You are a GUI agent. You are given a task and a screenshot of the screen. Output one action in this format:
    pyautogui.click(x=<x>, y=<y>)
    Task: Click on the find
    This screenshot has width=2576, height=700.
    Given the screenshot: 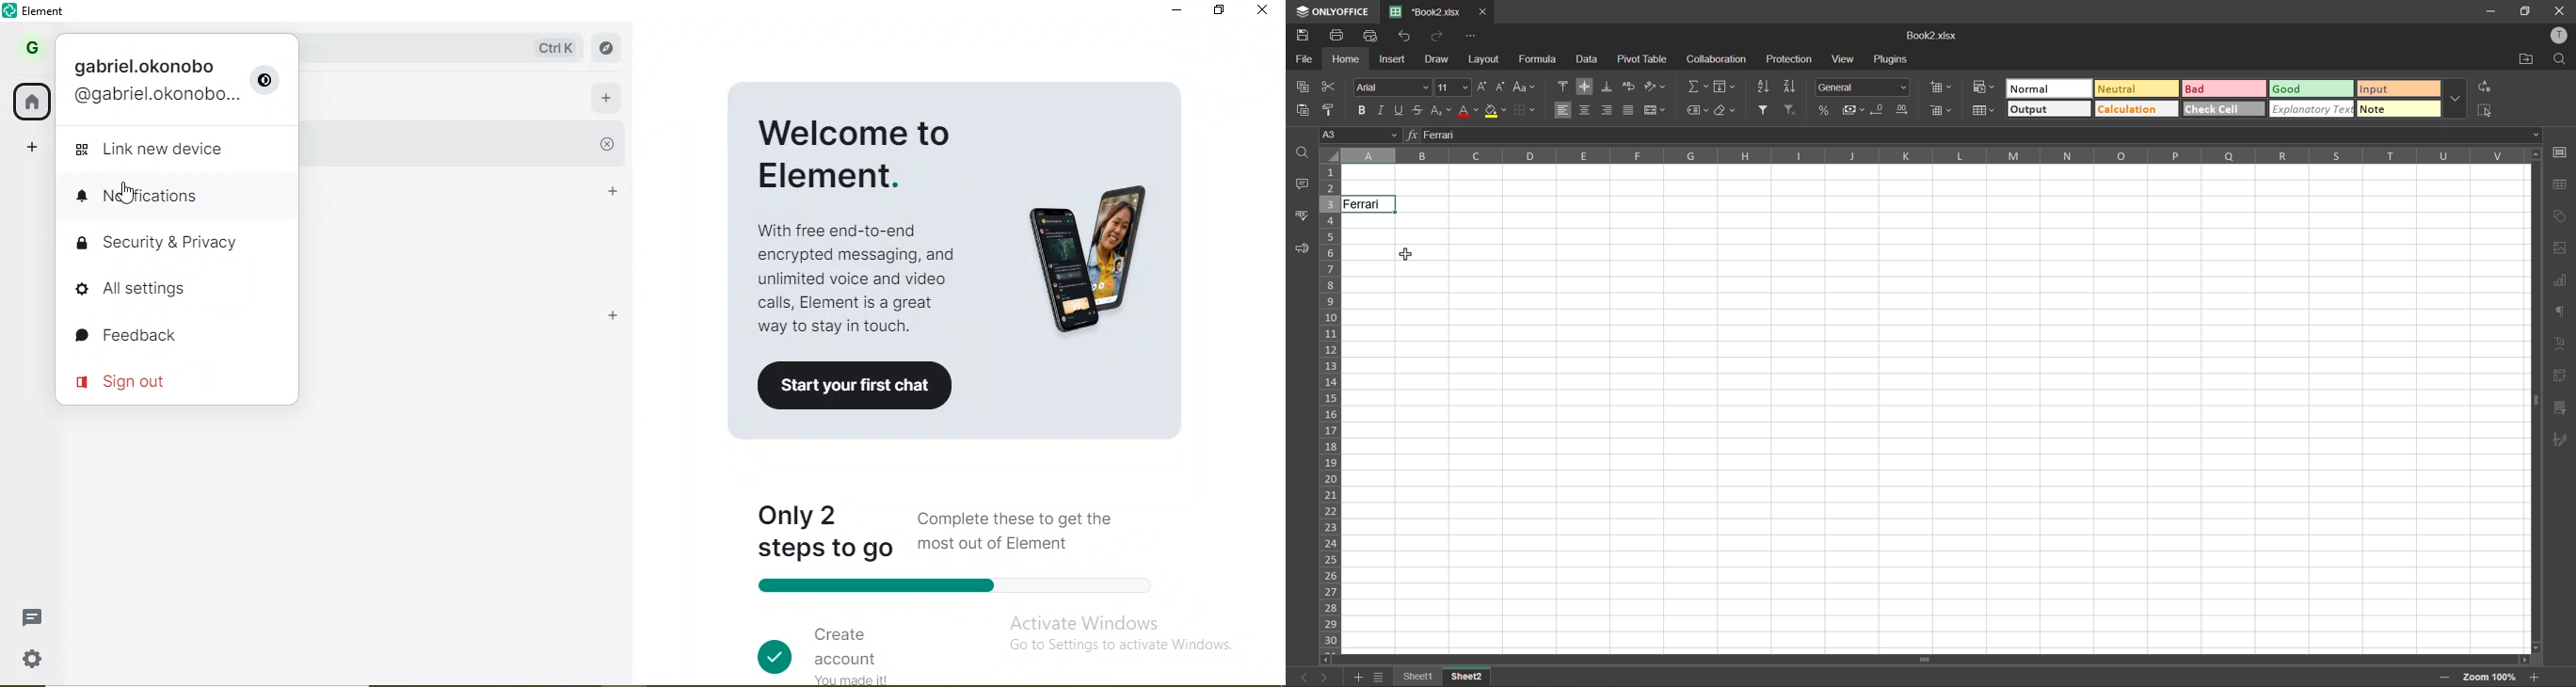 What is the action you would take?
    pyautogui.click(x=1301, y=151)
    